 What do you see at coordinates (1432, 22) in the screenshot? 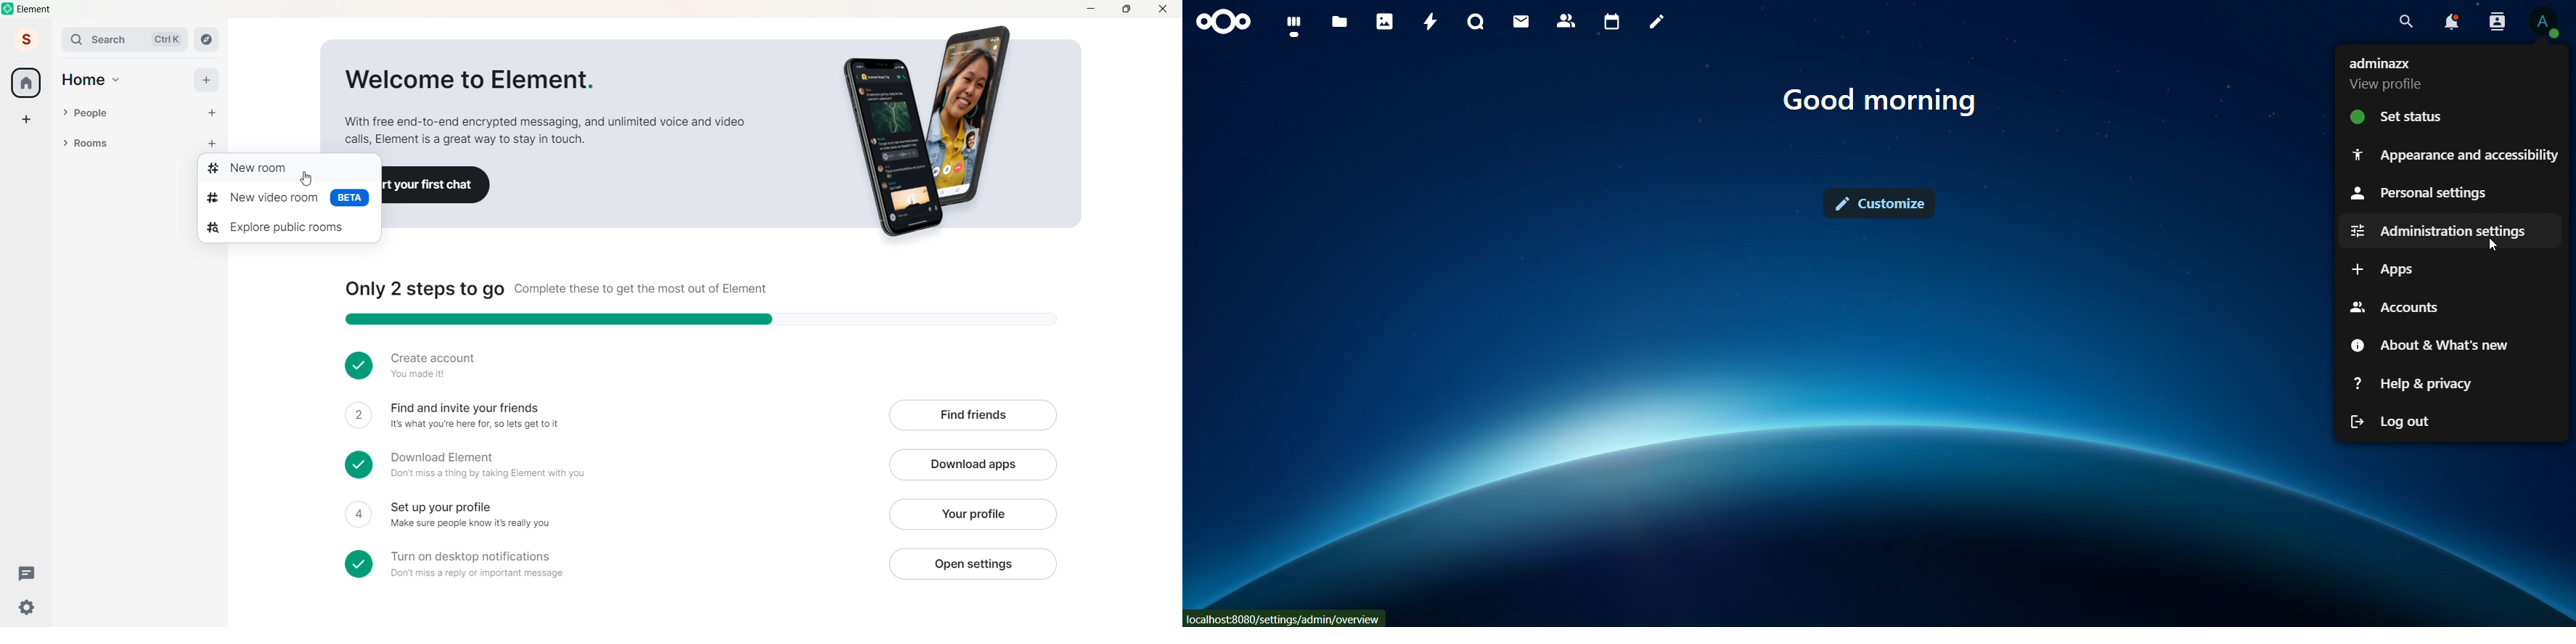
I see `activity` at bounding box center [1432, 22].